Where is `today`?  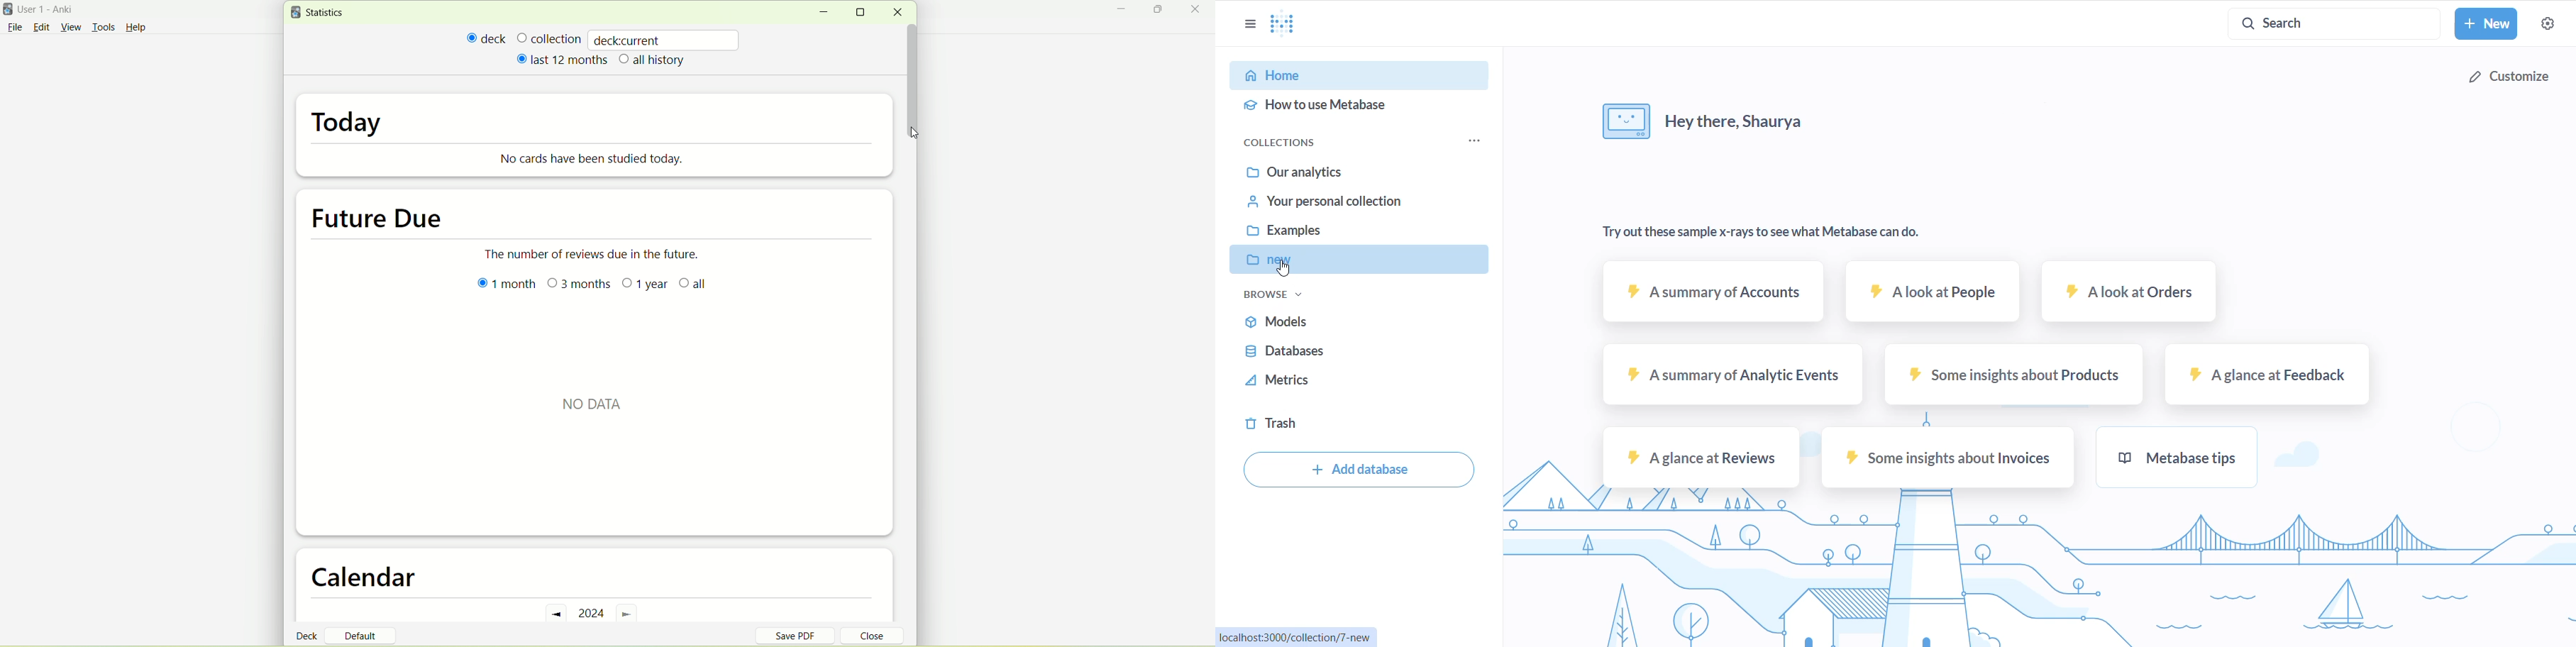 today is located at coordinates (350, 125).